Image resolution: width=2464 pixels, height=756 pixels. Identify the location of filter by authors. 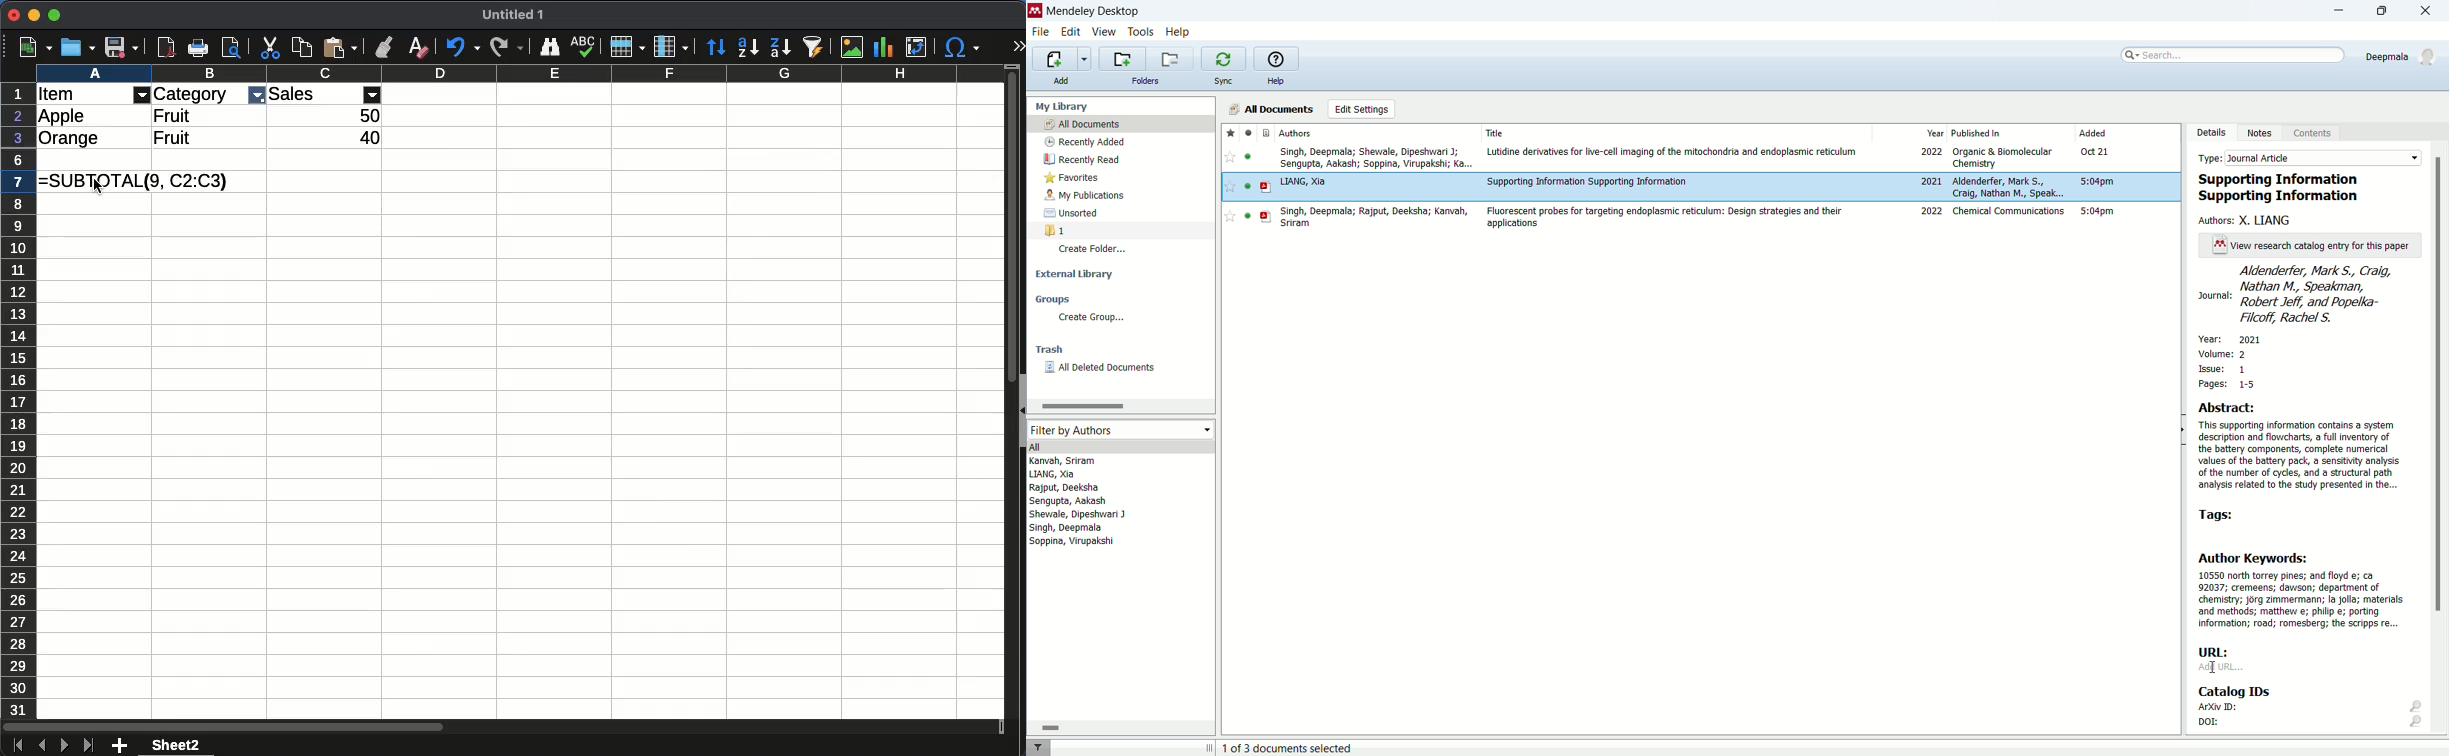
(1122, 430).